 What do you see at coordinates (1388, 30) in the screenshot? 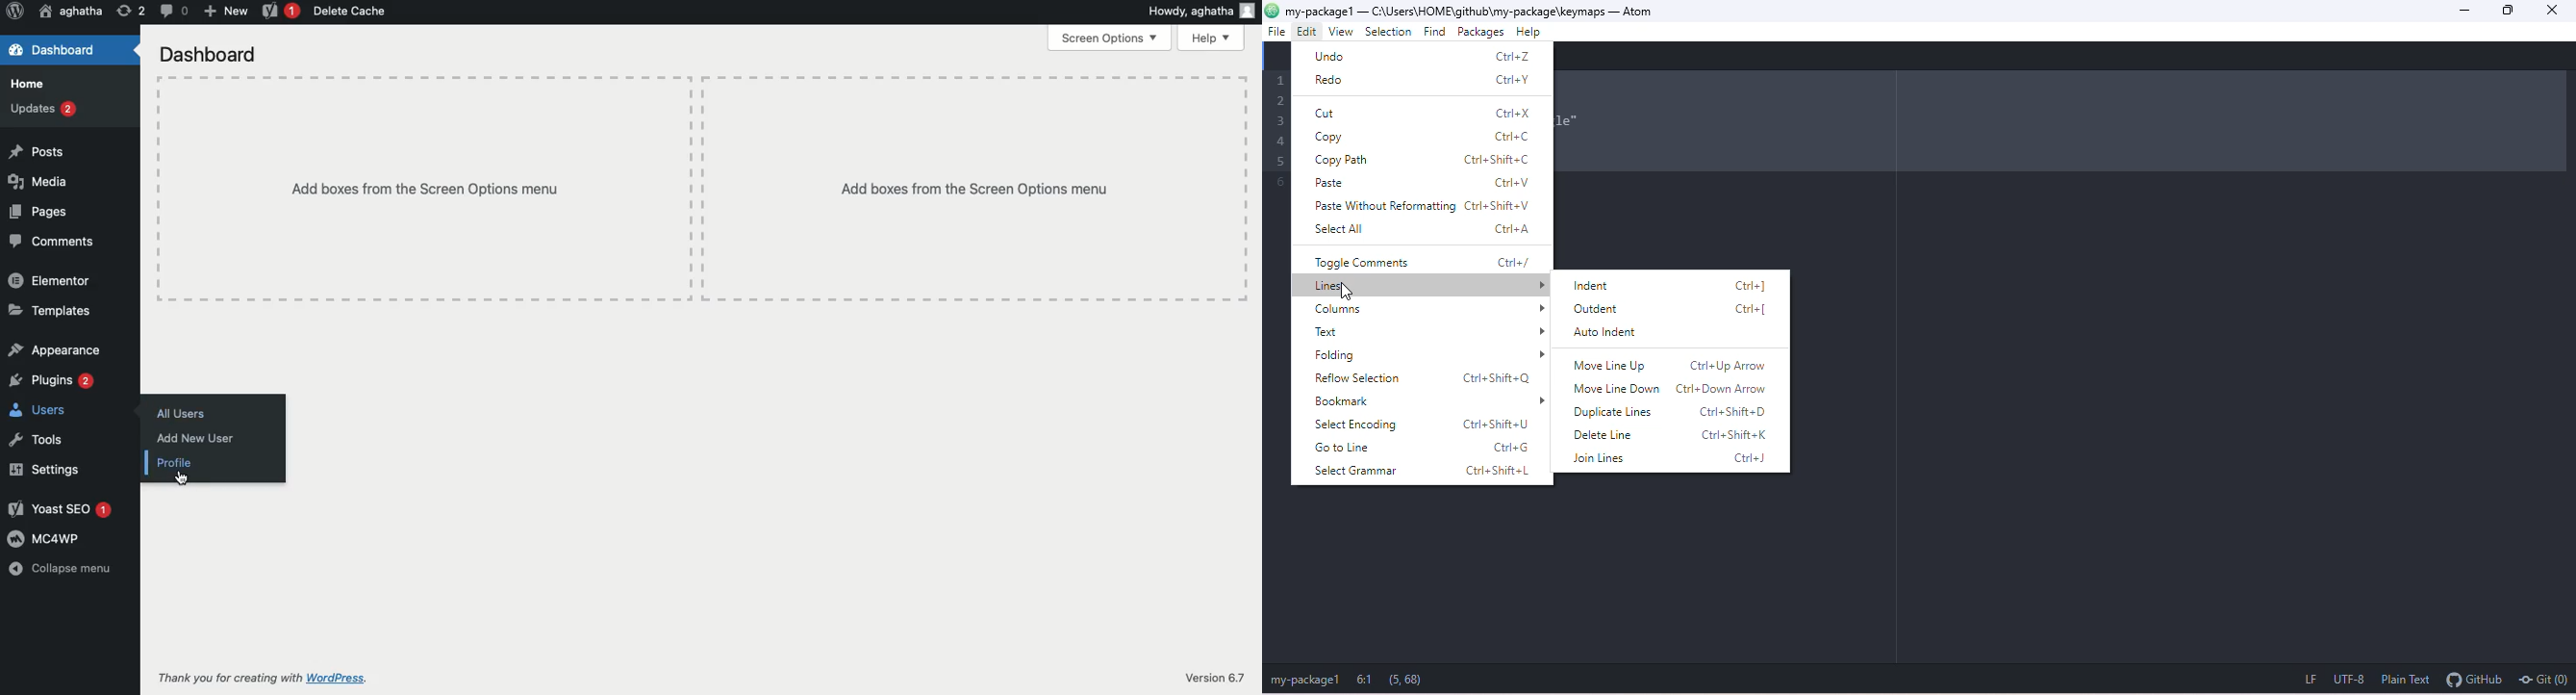
I see `selection` at bounding box center [1388, 30].